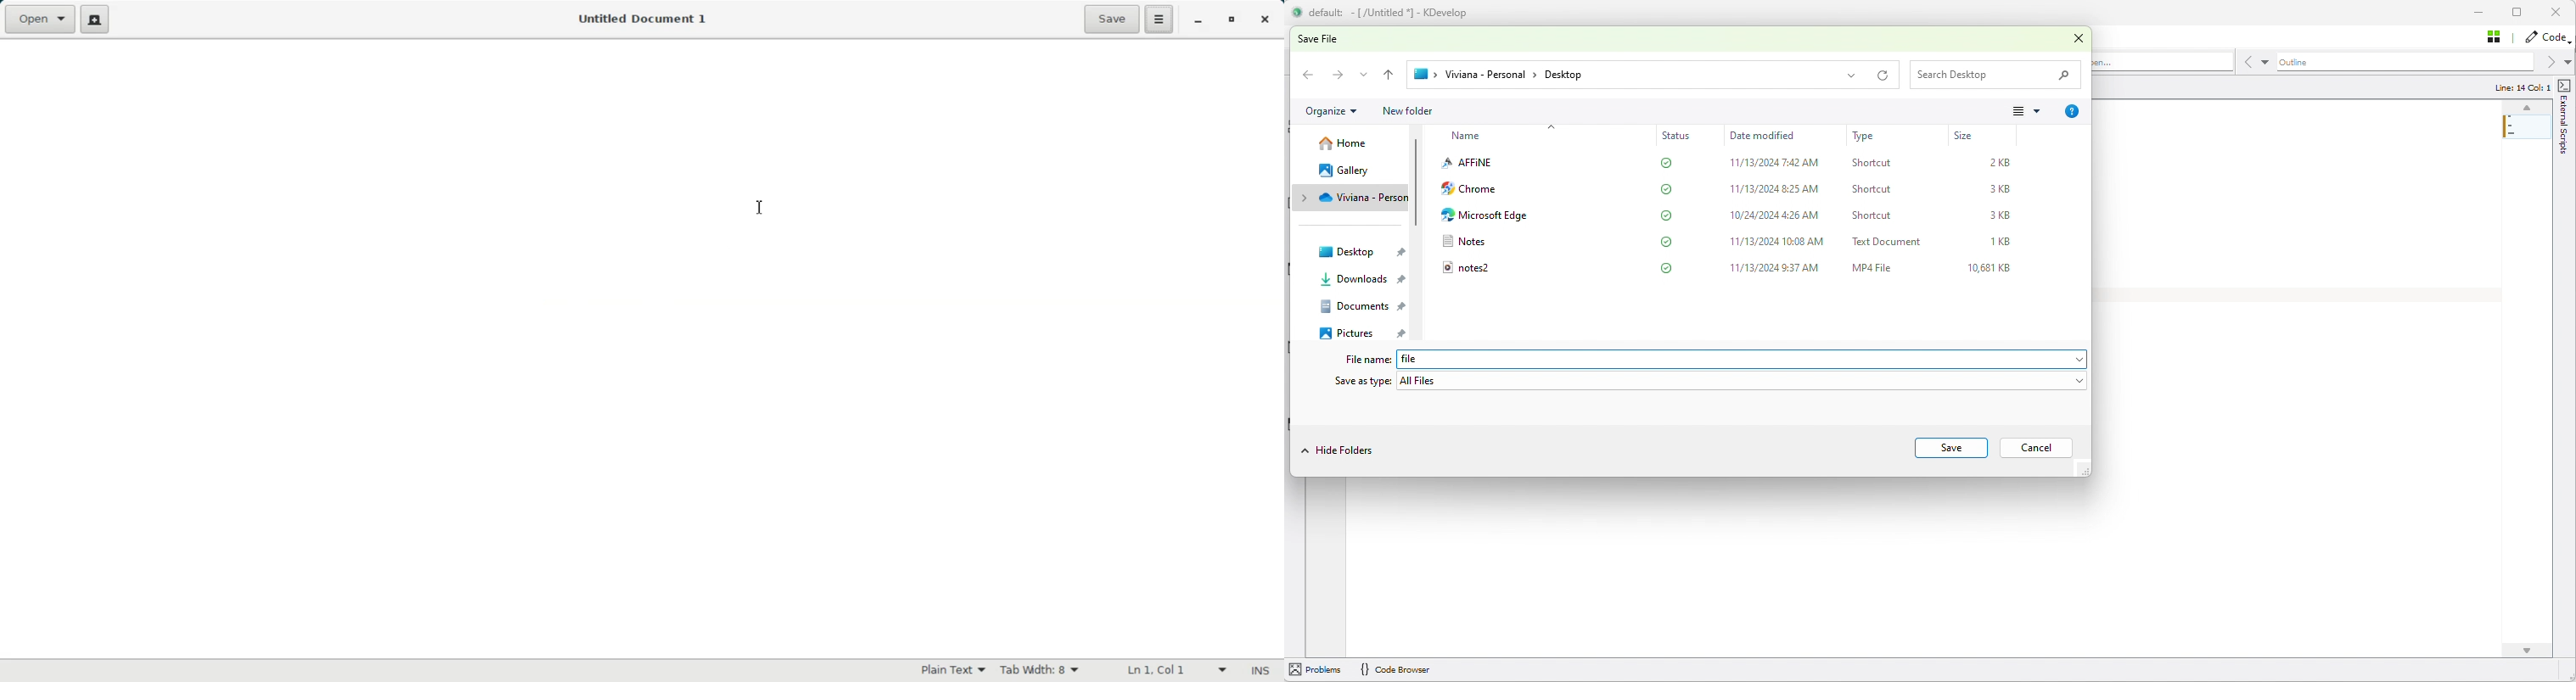  I want to click on save file, so click(1322, 38).